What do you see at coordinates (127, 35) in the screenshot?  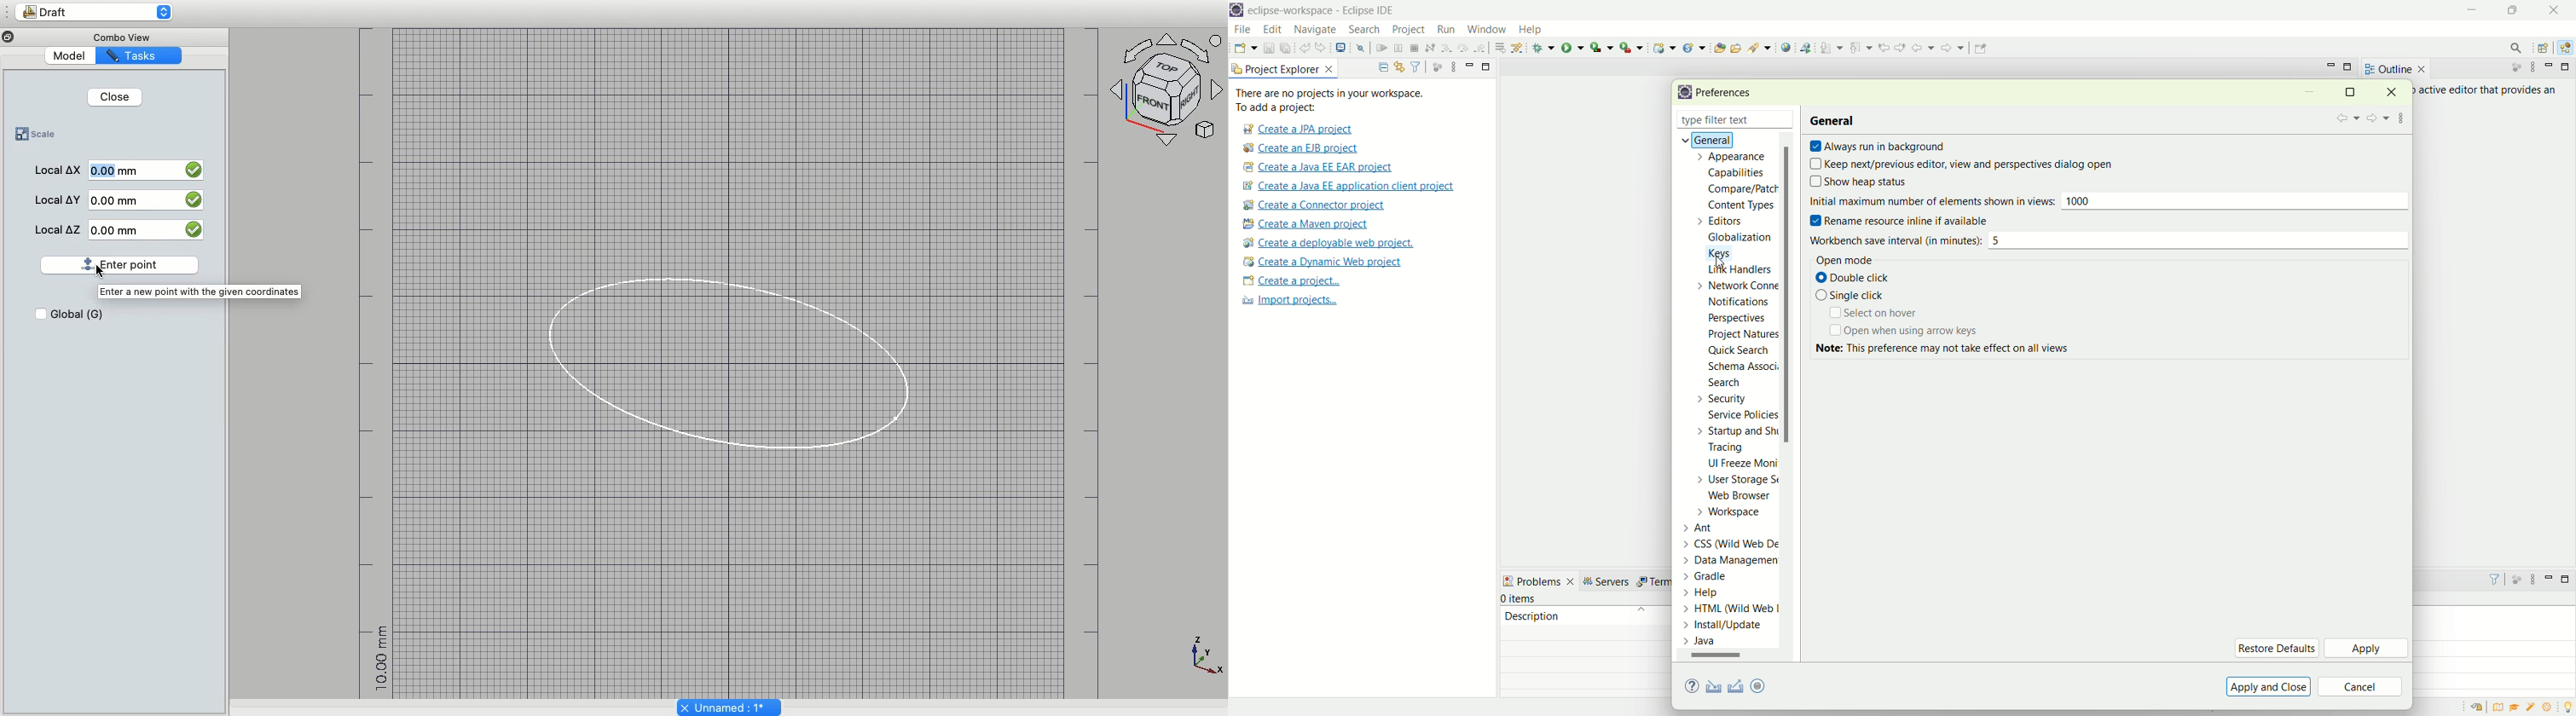 I see `Combo View` at bounding box center [127, 35].